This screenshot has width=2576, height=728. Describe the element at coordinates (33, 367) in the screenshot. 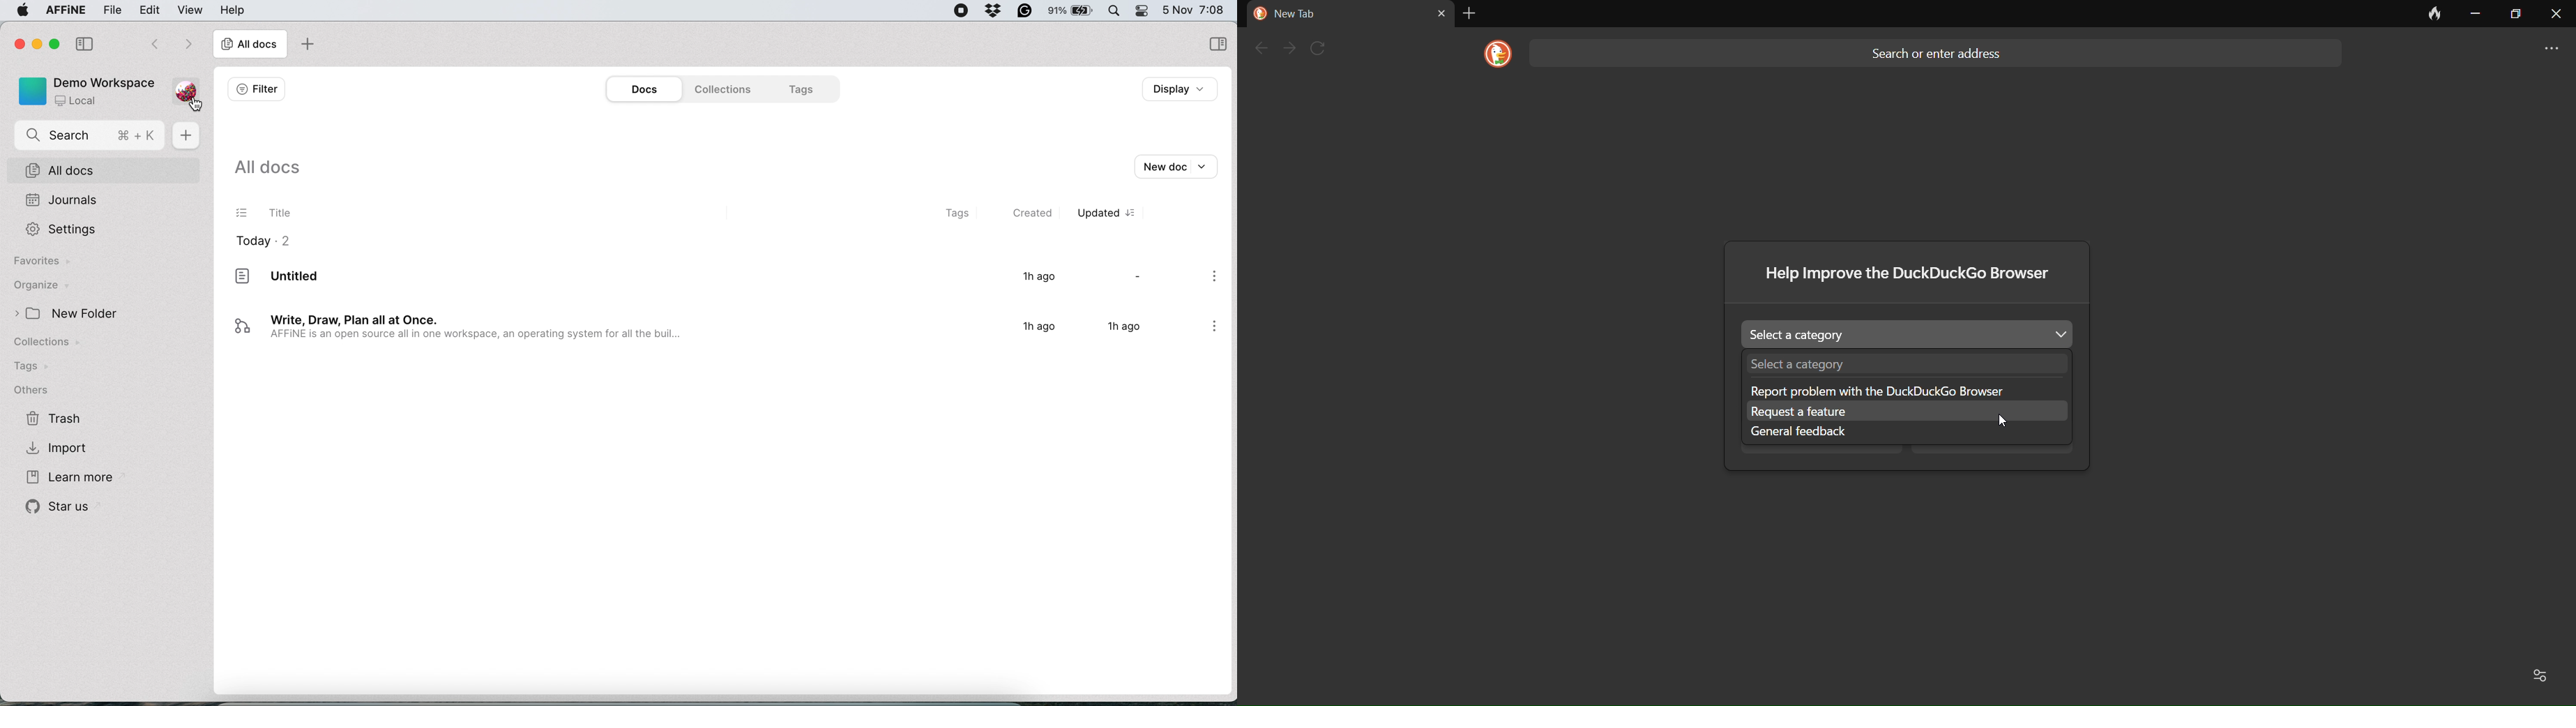

I see `tags` at that location.